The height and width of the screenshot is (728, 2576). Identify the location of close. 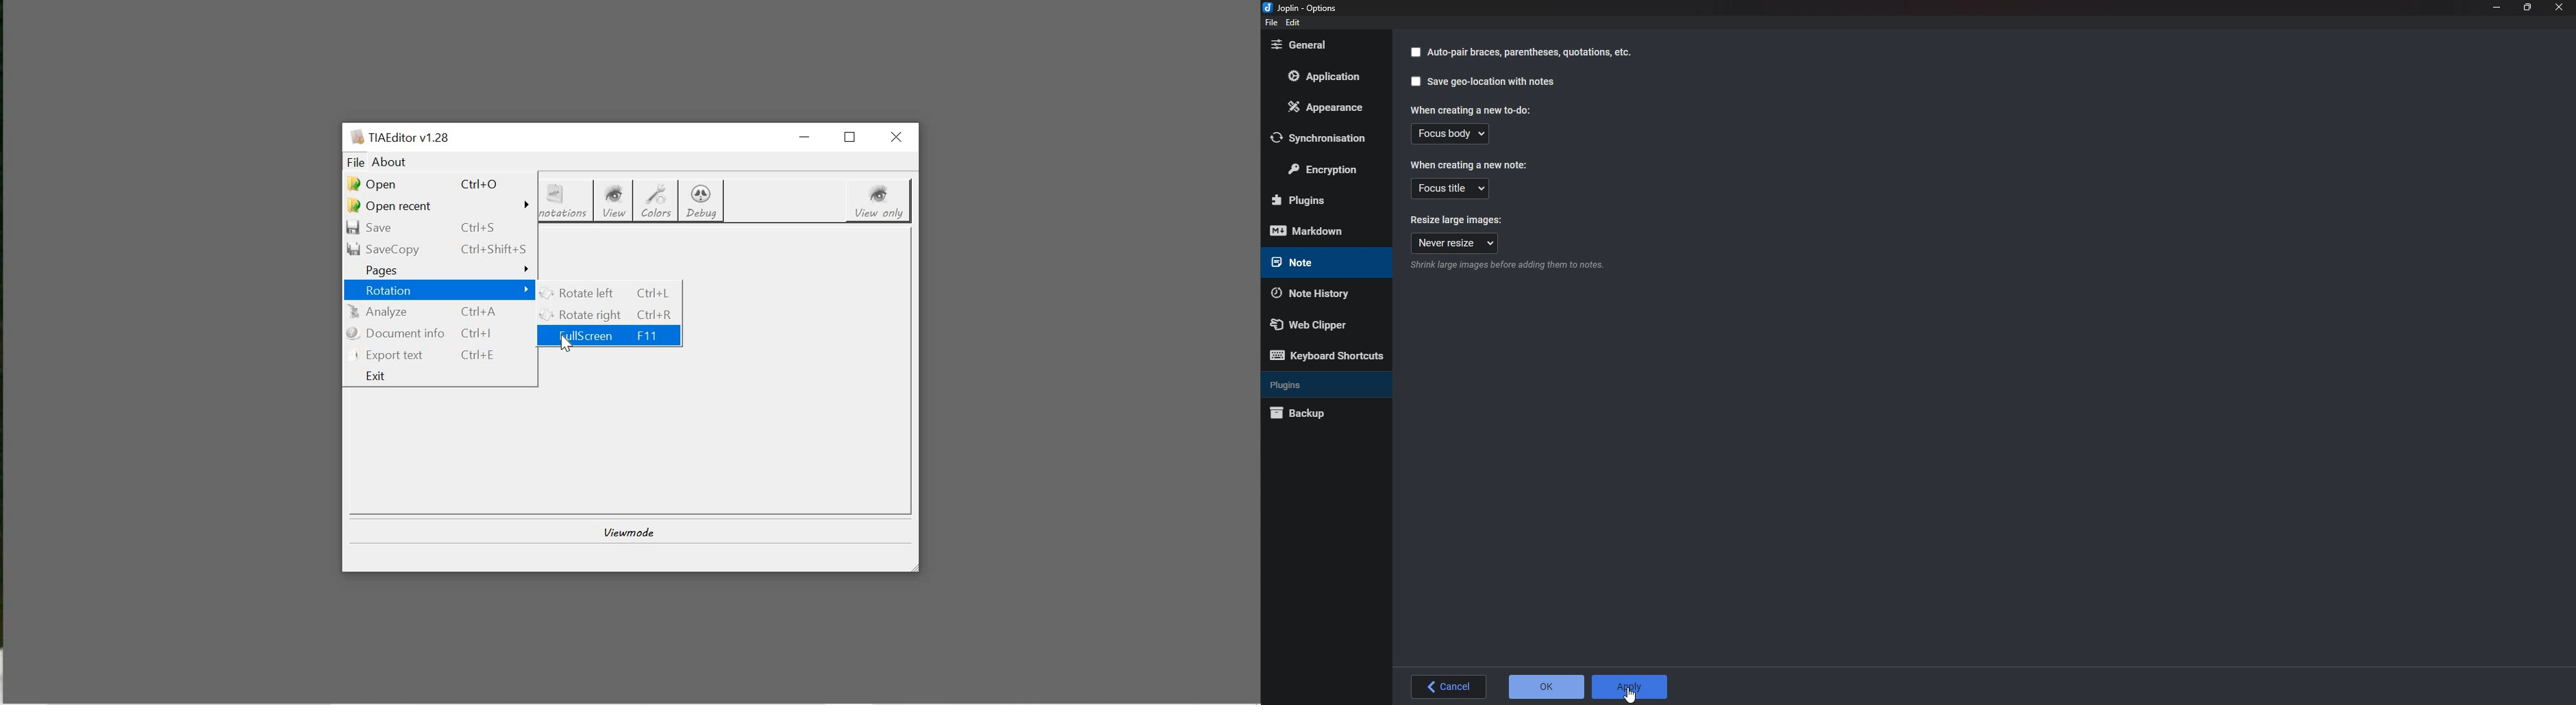
(2559, 7).